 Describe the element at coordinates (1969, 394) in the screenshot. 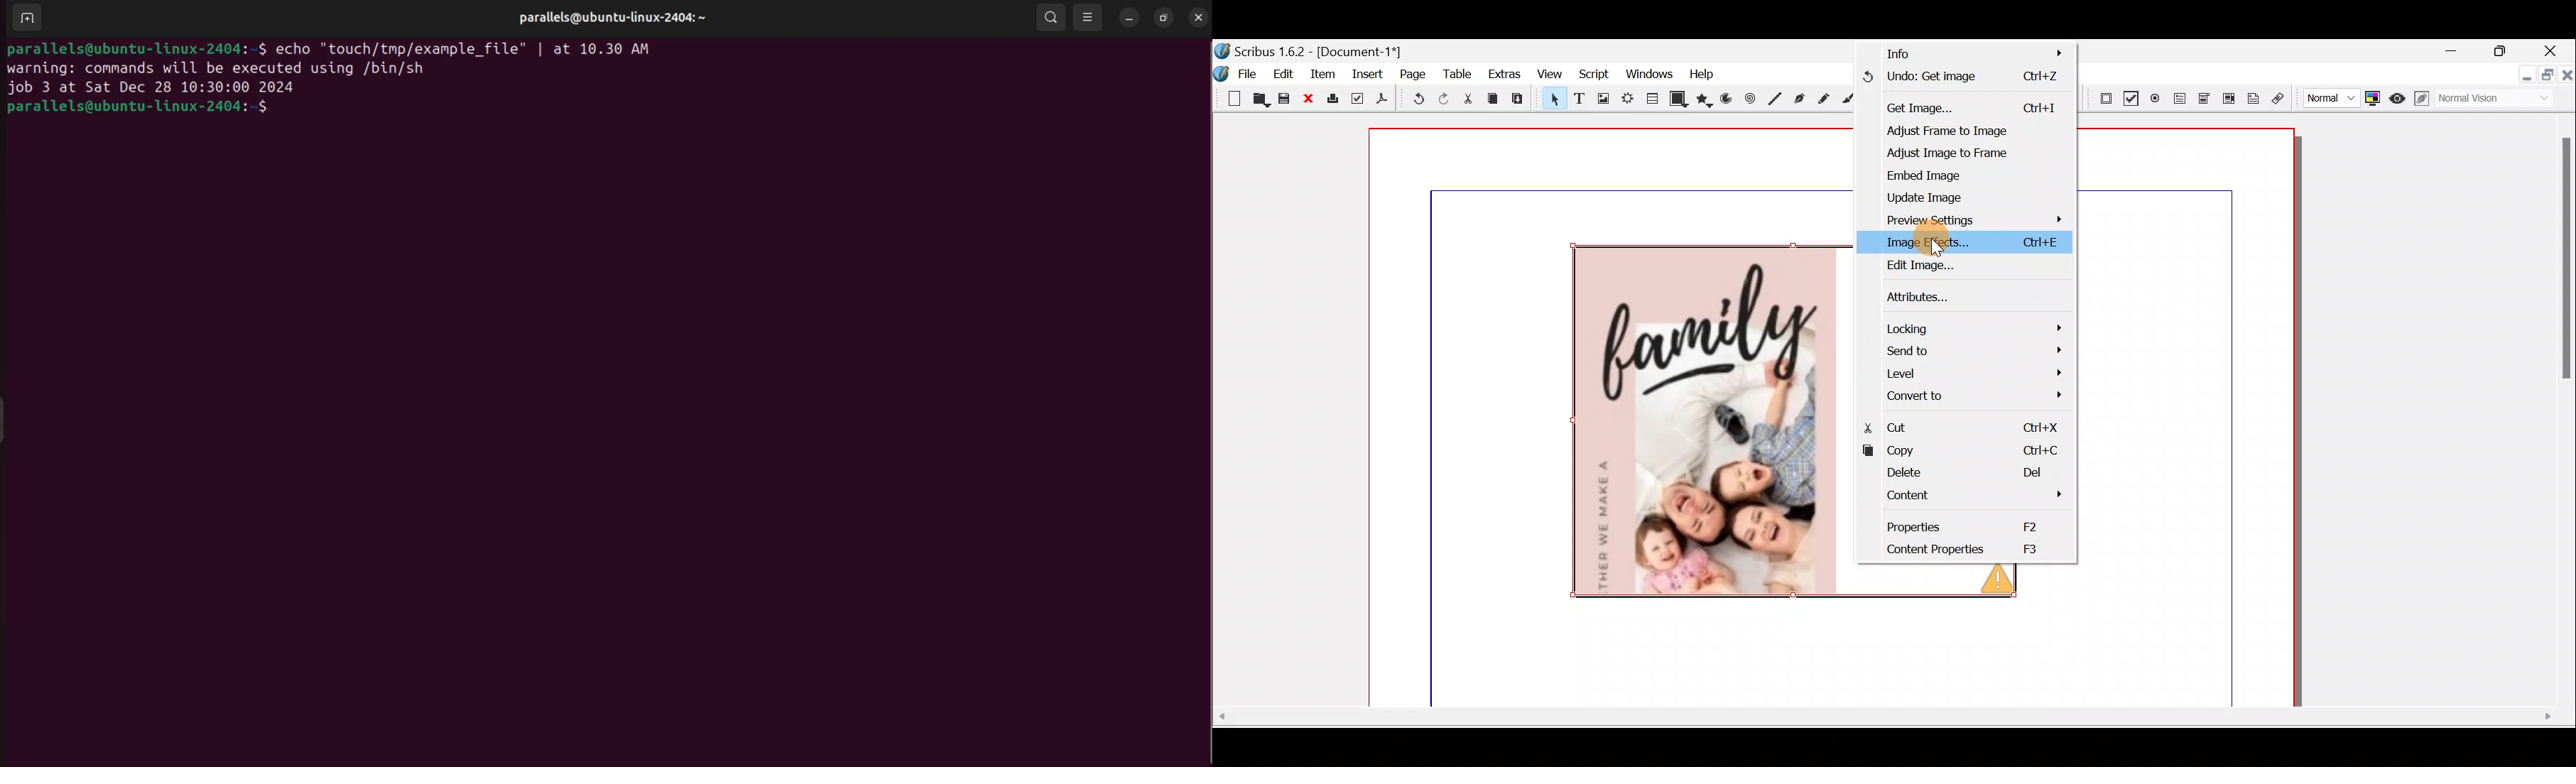

I see `Convert to` at that location.